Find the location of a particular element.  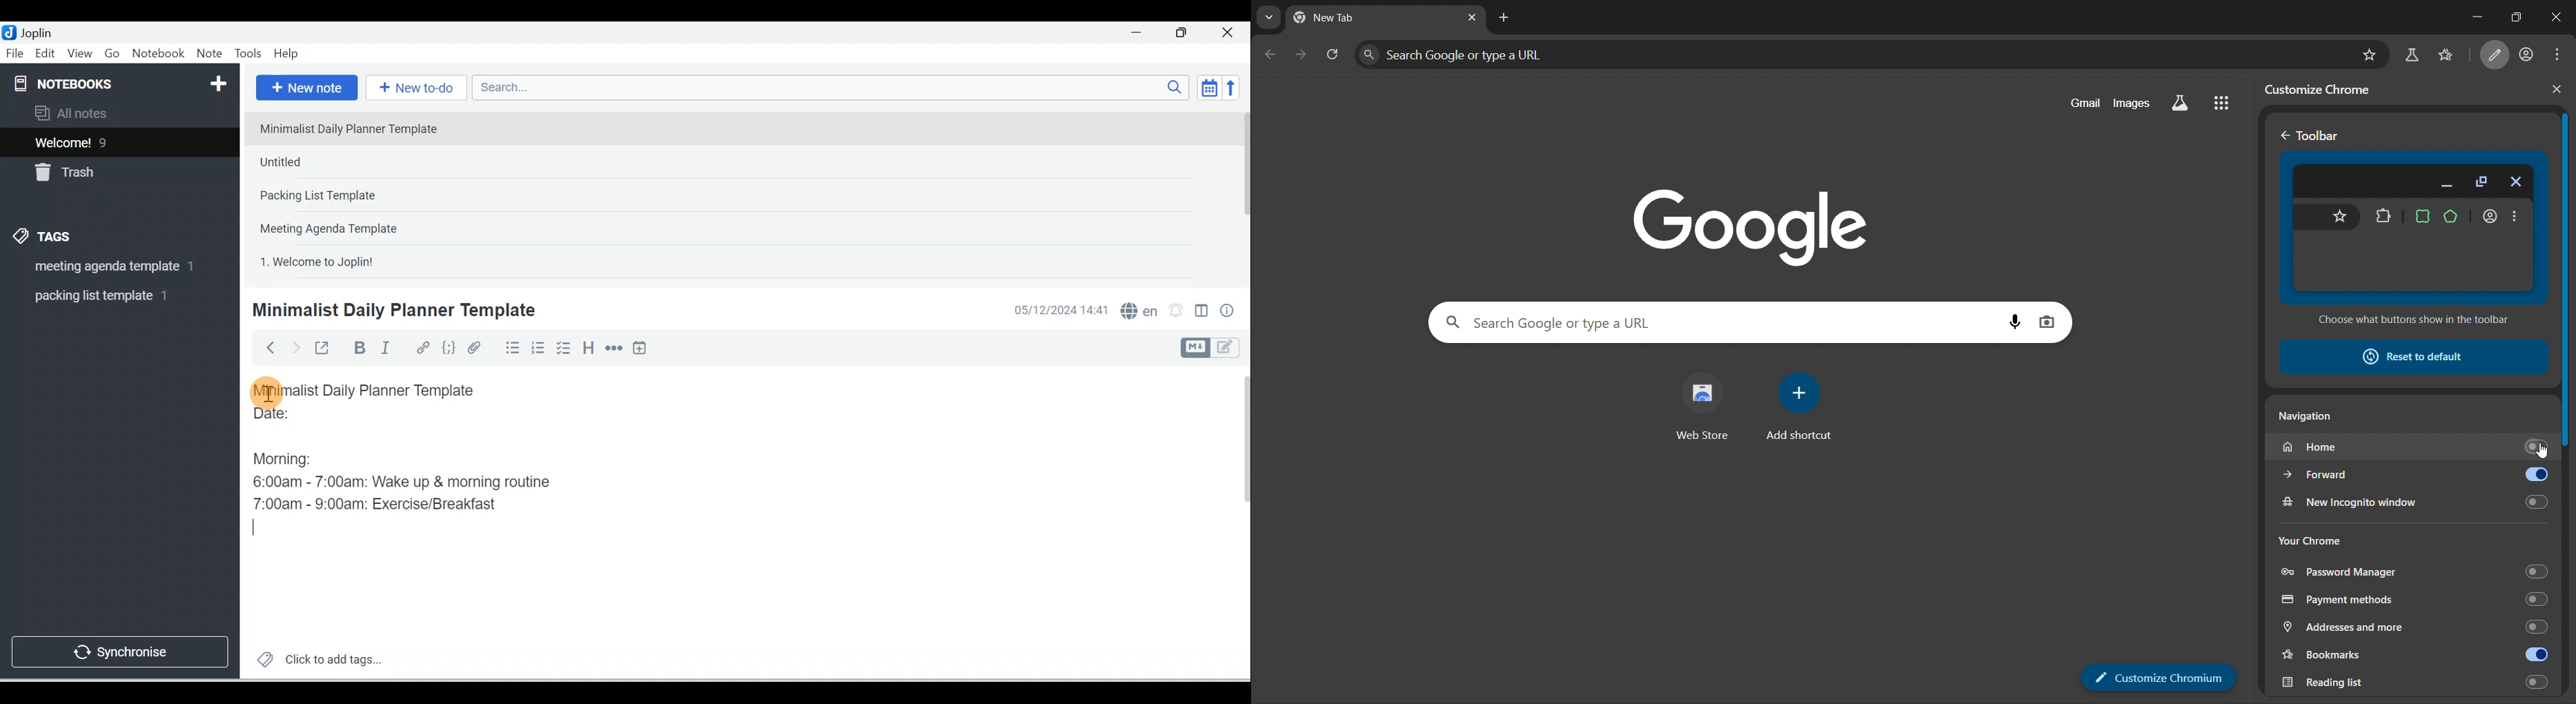

7:00am - 9:00am: Exercise/Breakfast is located at coordinates (377, 503).